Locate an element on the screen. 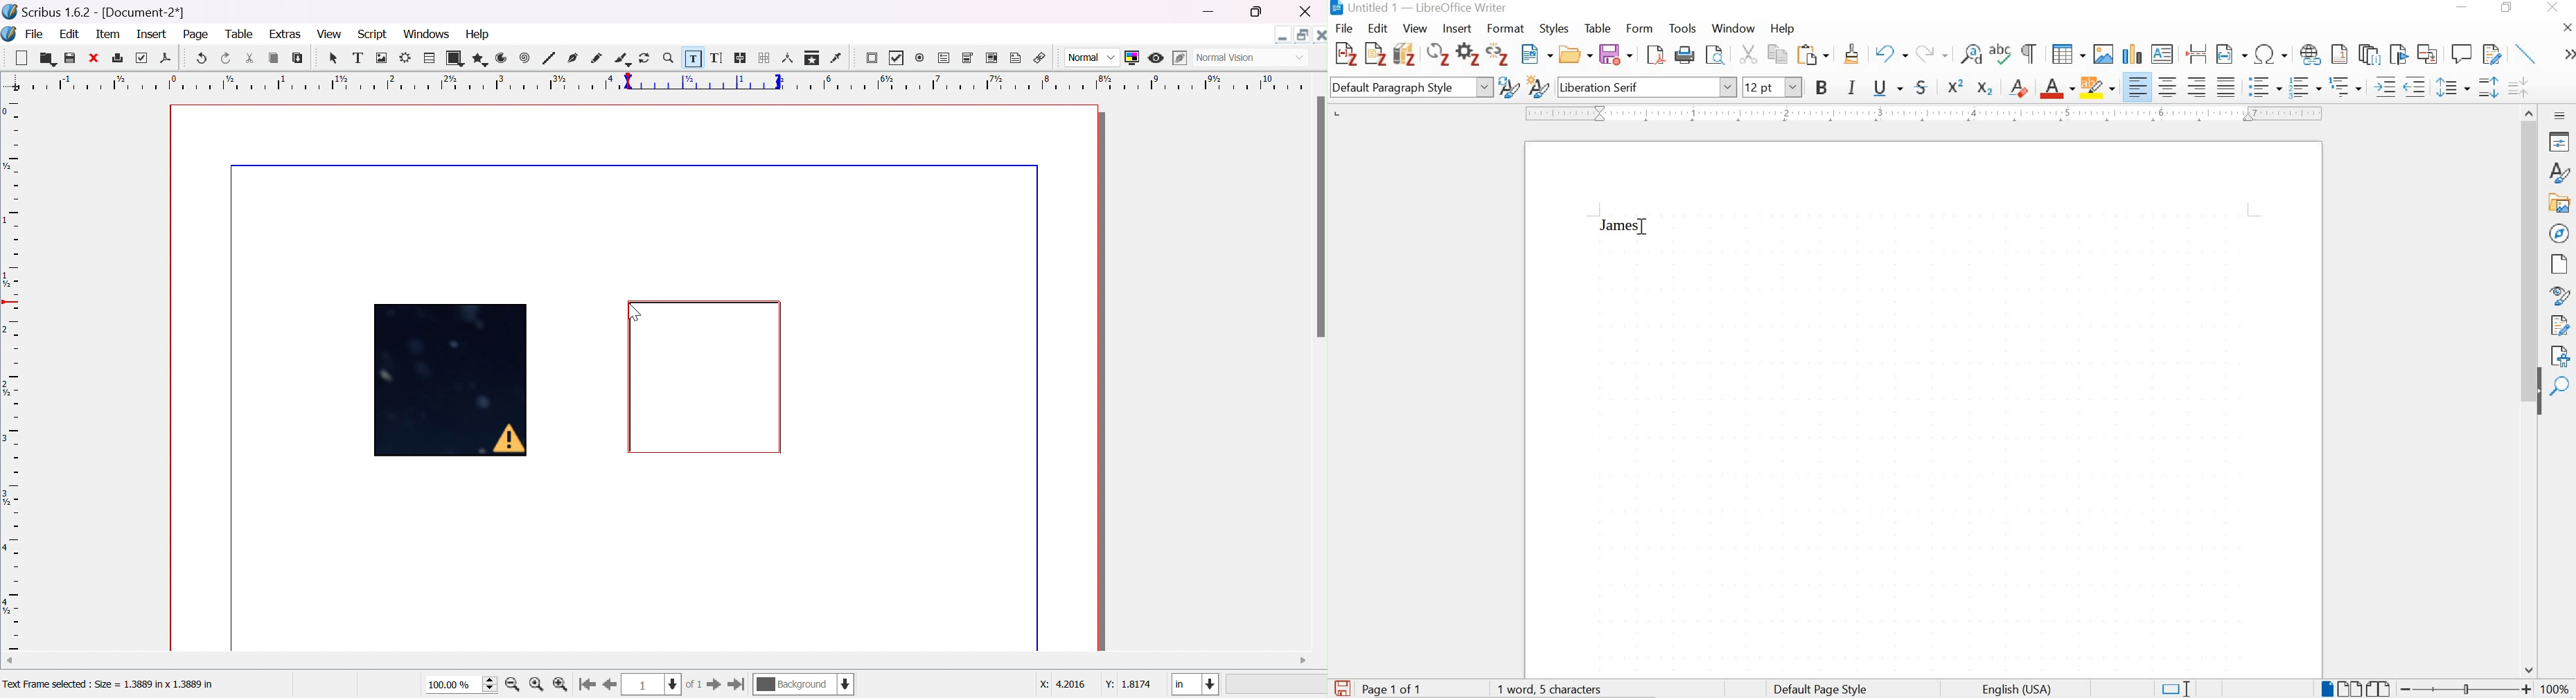  decrease paragraph spacing is located at coordinates (2517, 89).